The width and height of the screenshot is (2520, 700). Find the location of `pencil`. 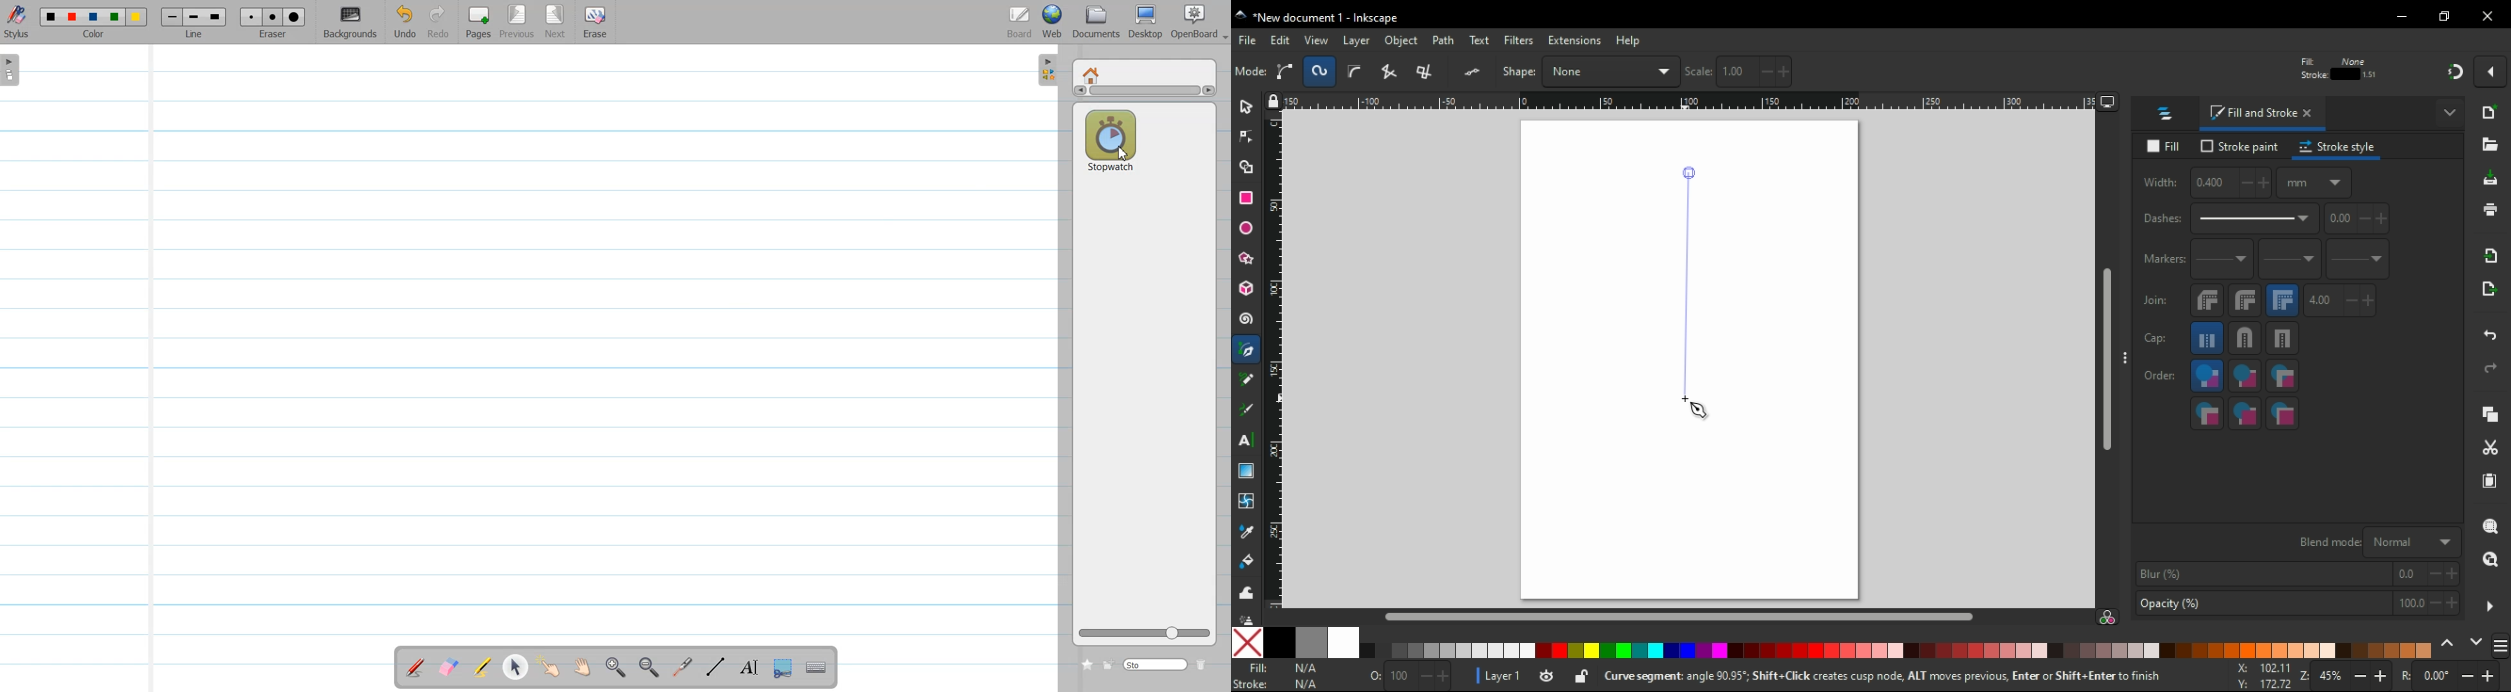

pencil is located at coordinates (1247, 379).